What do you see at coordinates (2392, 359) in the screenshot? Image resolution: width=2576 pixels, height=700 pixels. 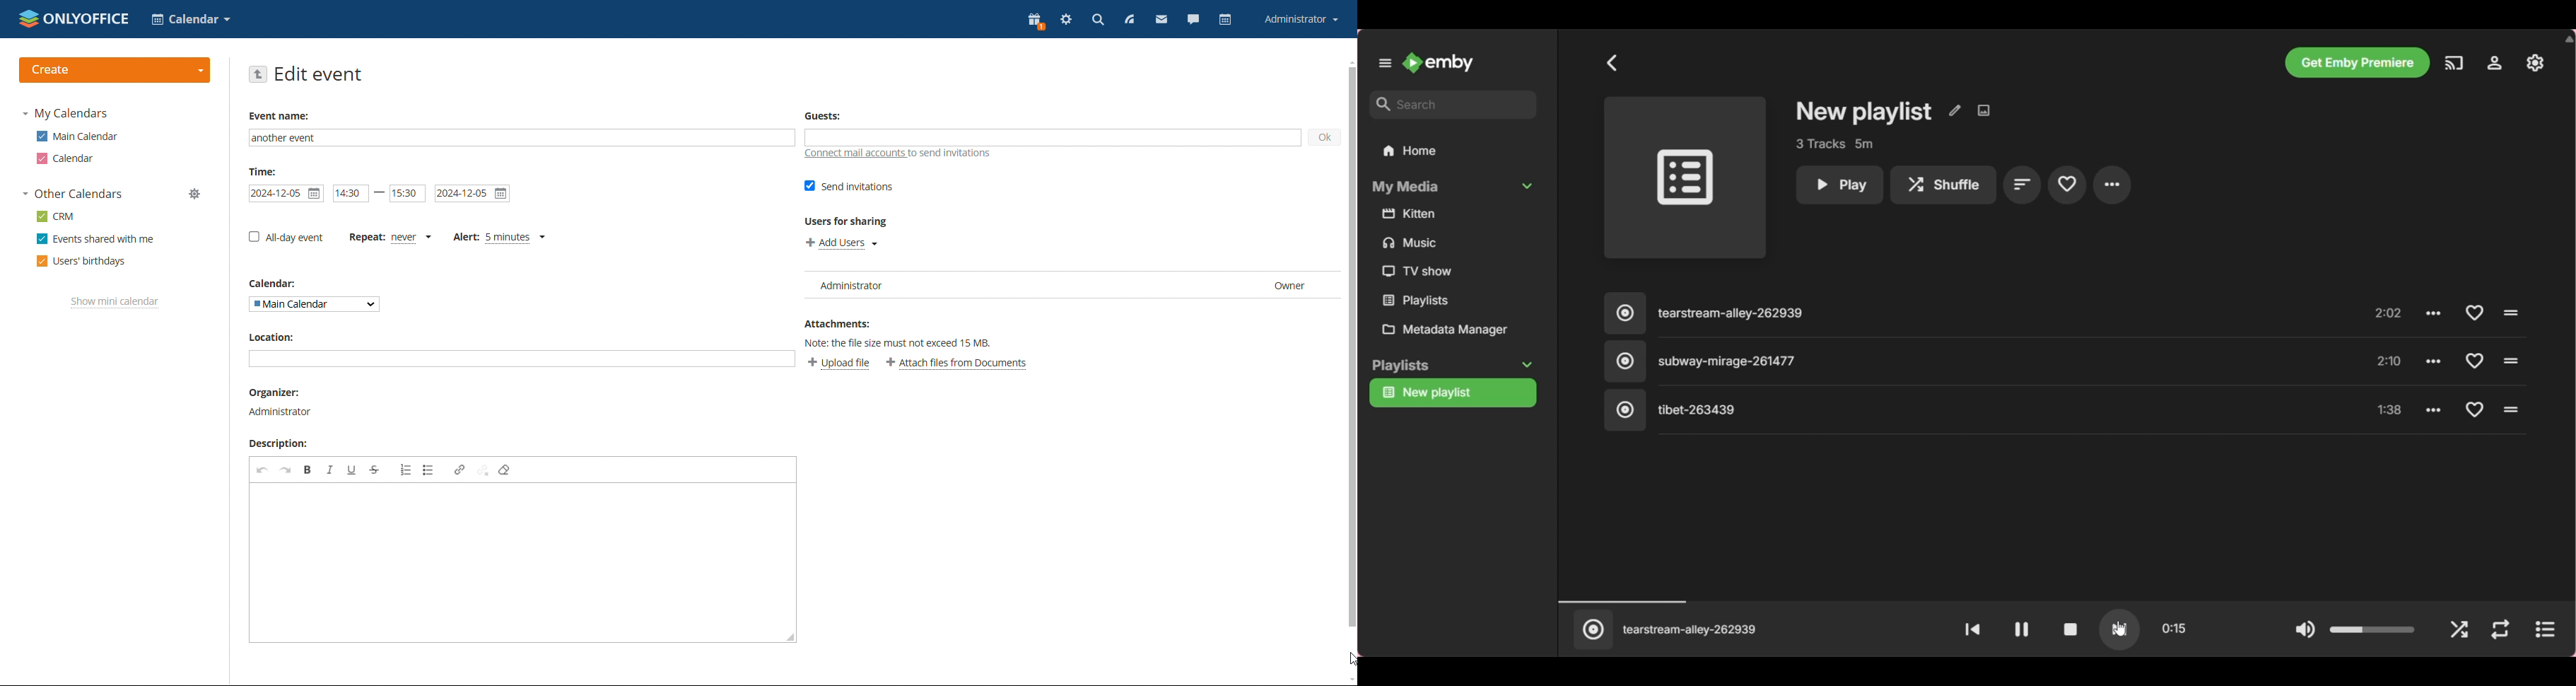 I see `2:10` at bounding box center [2392, 359].